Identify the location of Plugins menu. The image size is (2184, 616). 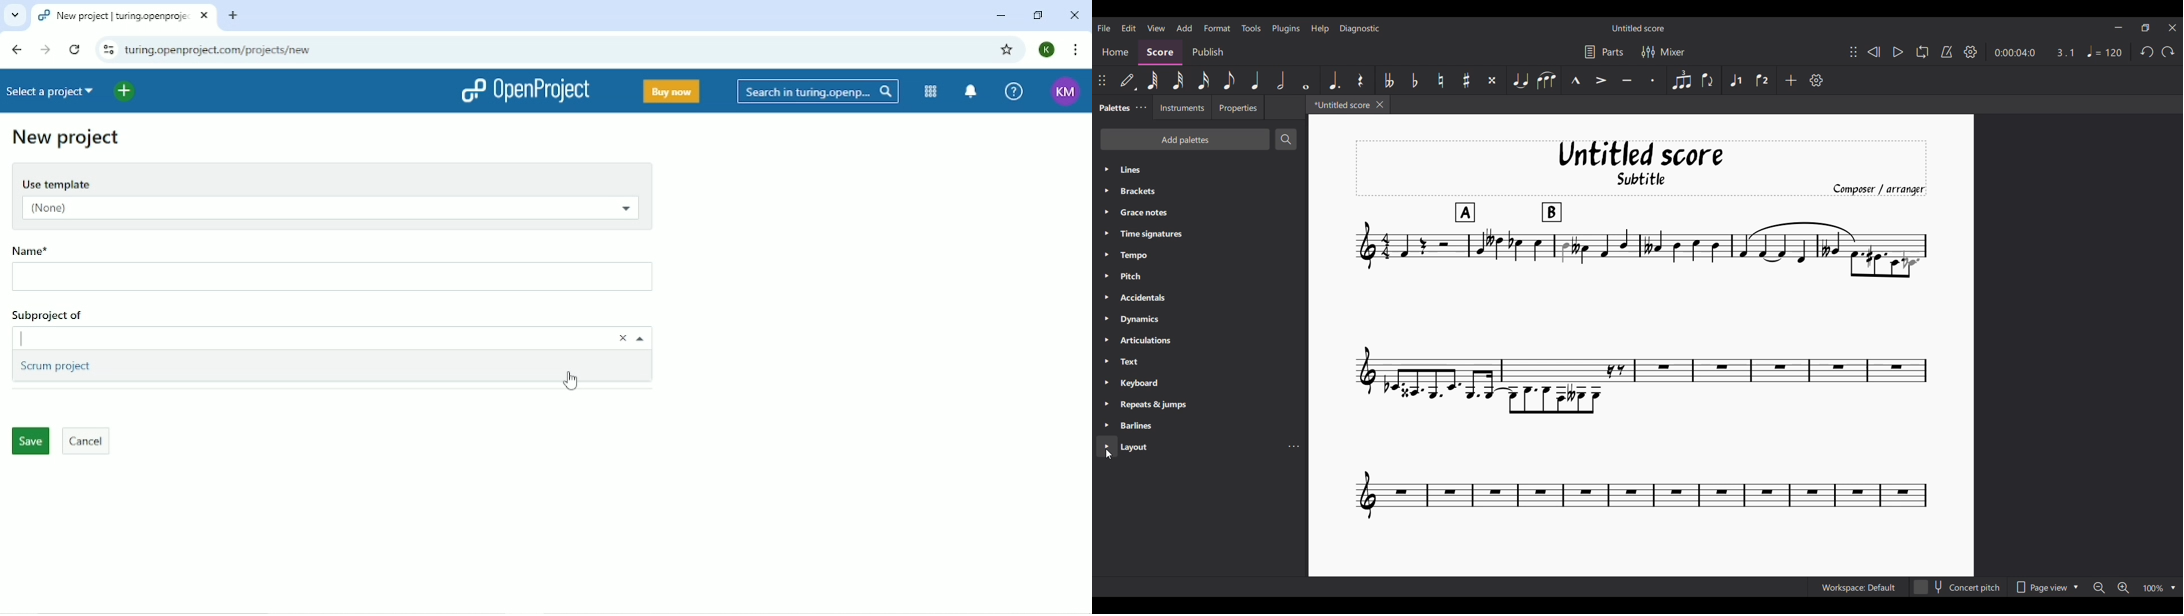
(1286, 28).